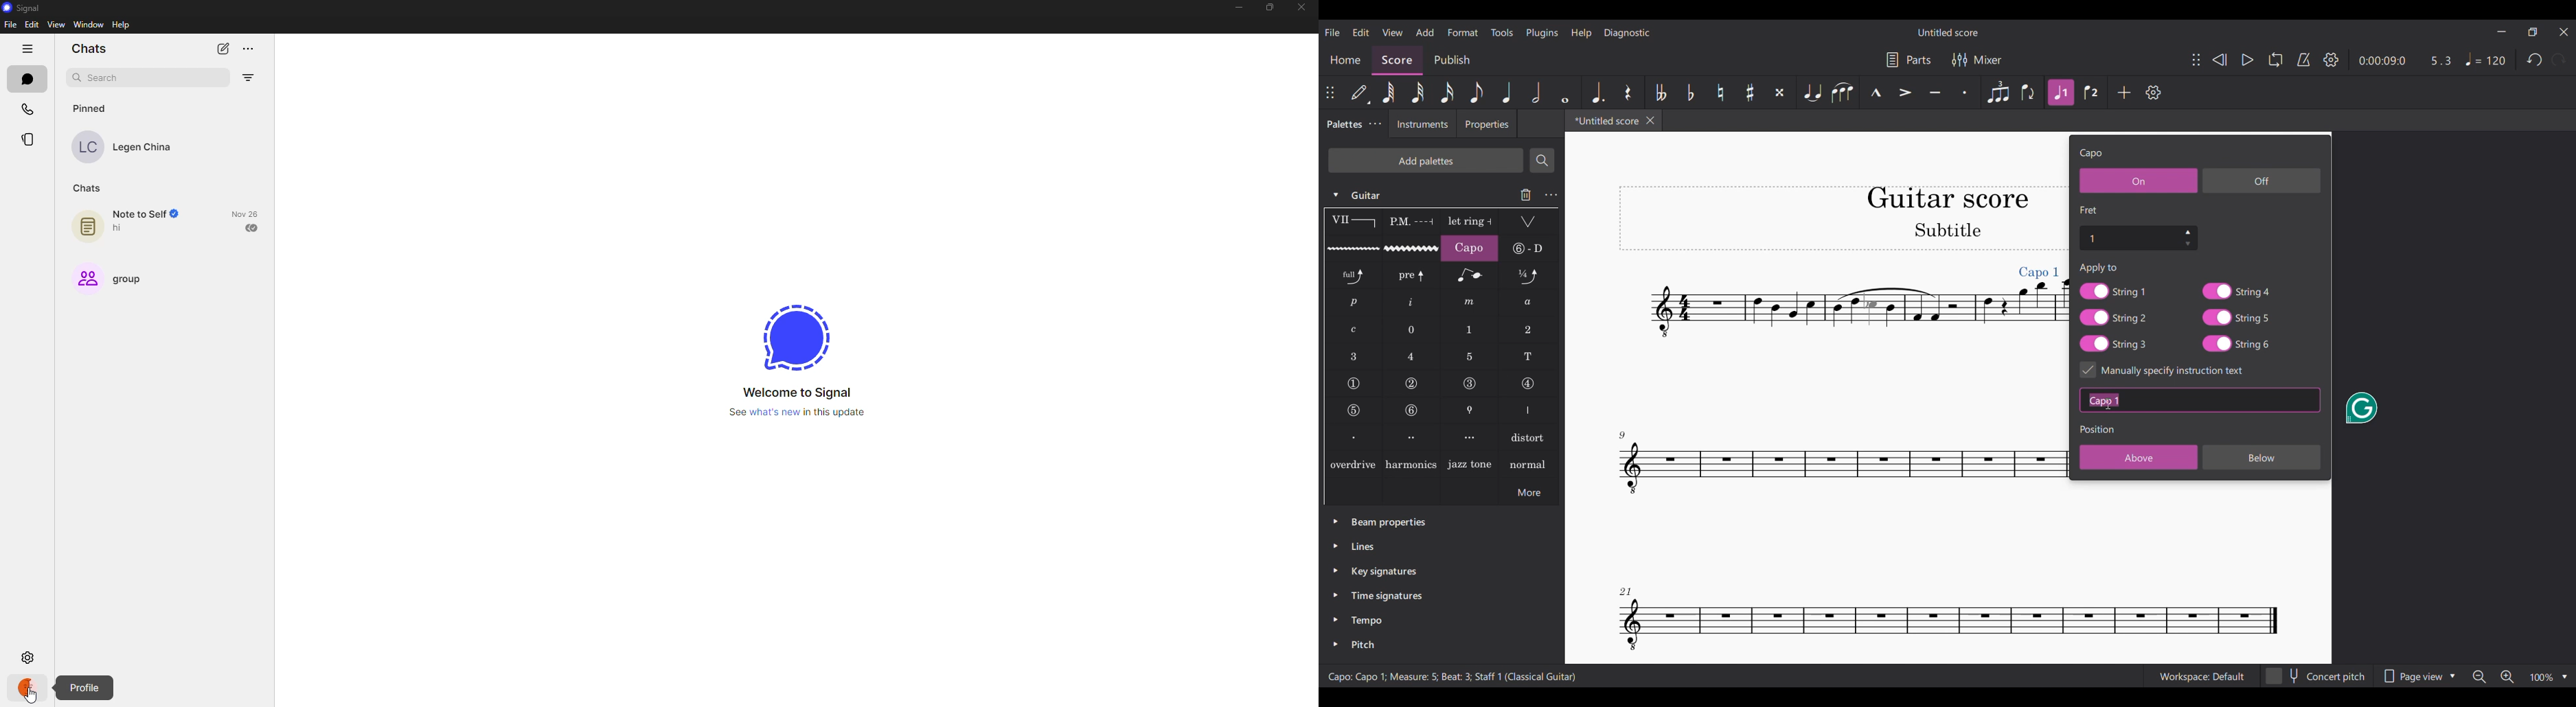  Describe the element at coordinates (1529, 248) in the screenshot. I see `String tunings` at that location.